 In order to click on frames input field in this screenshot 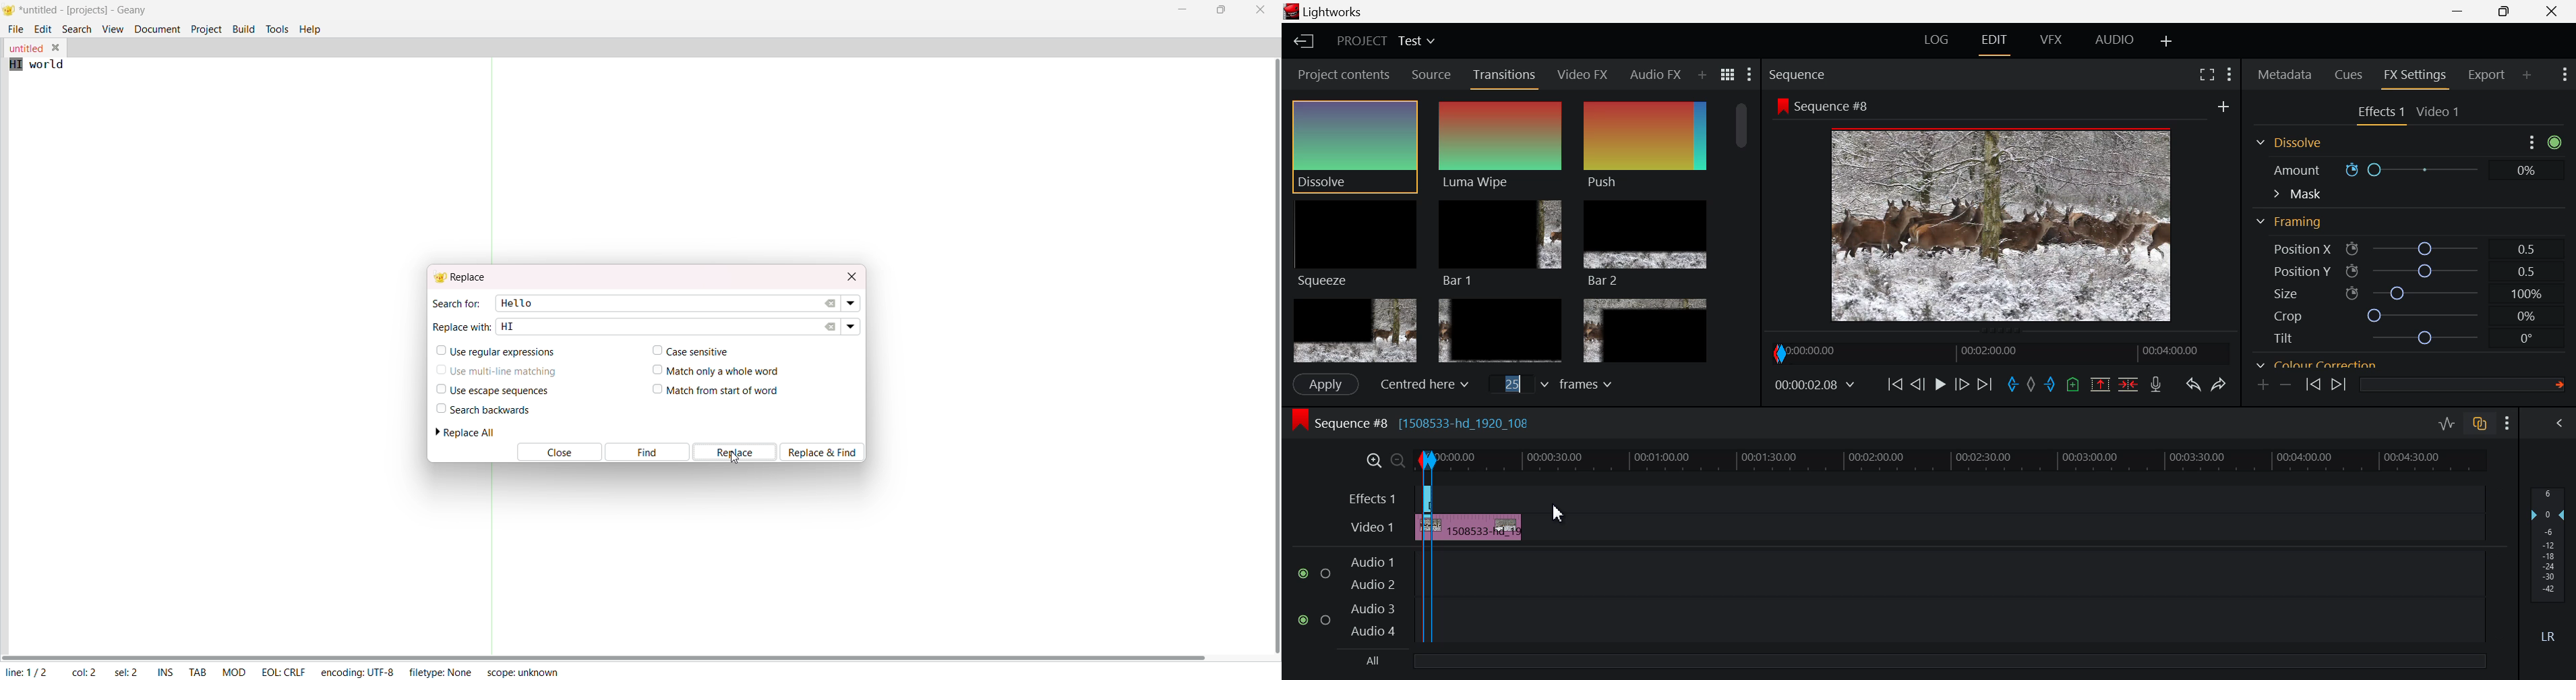, I will do `click(1563, 382)`.